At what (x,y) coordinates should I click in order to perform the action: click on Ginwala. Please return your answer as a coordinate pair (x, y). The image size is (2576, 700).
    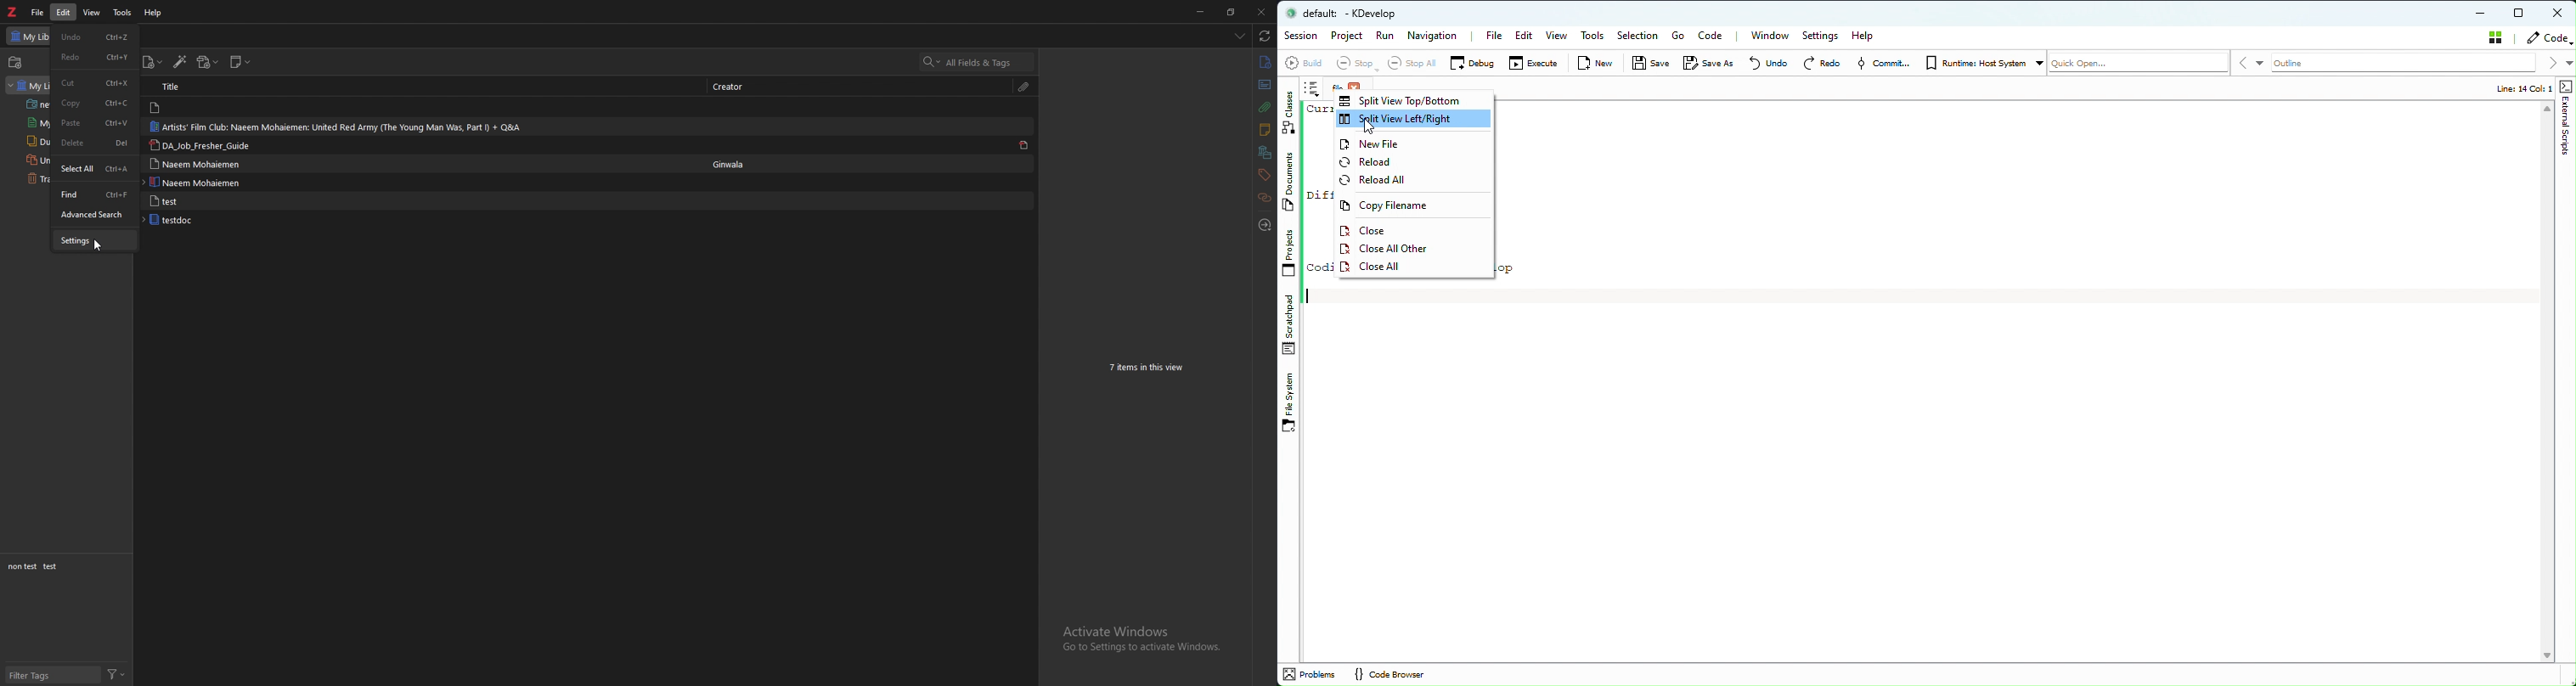
    Looking at the image, I should click on (733, 165).